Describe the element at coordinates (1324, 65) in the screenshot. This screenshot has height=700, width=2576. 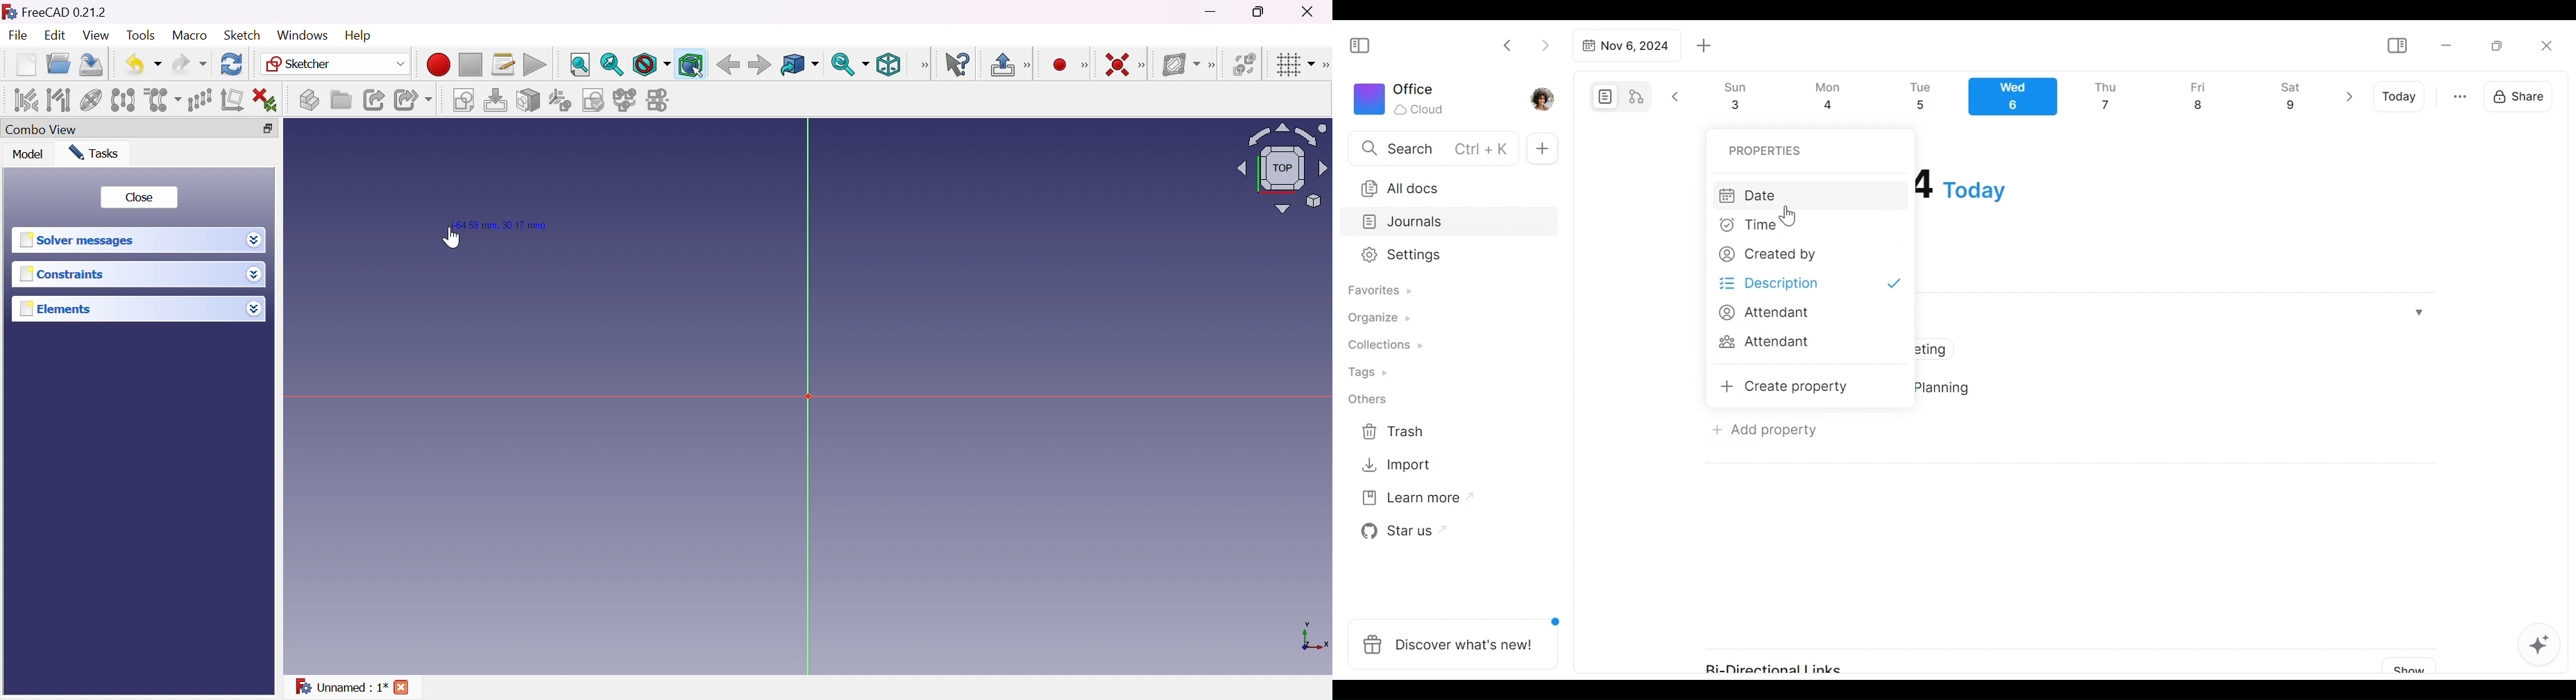
I see `[Sketcher edit tools]` at that location.